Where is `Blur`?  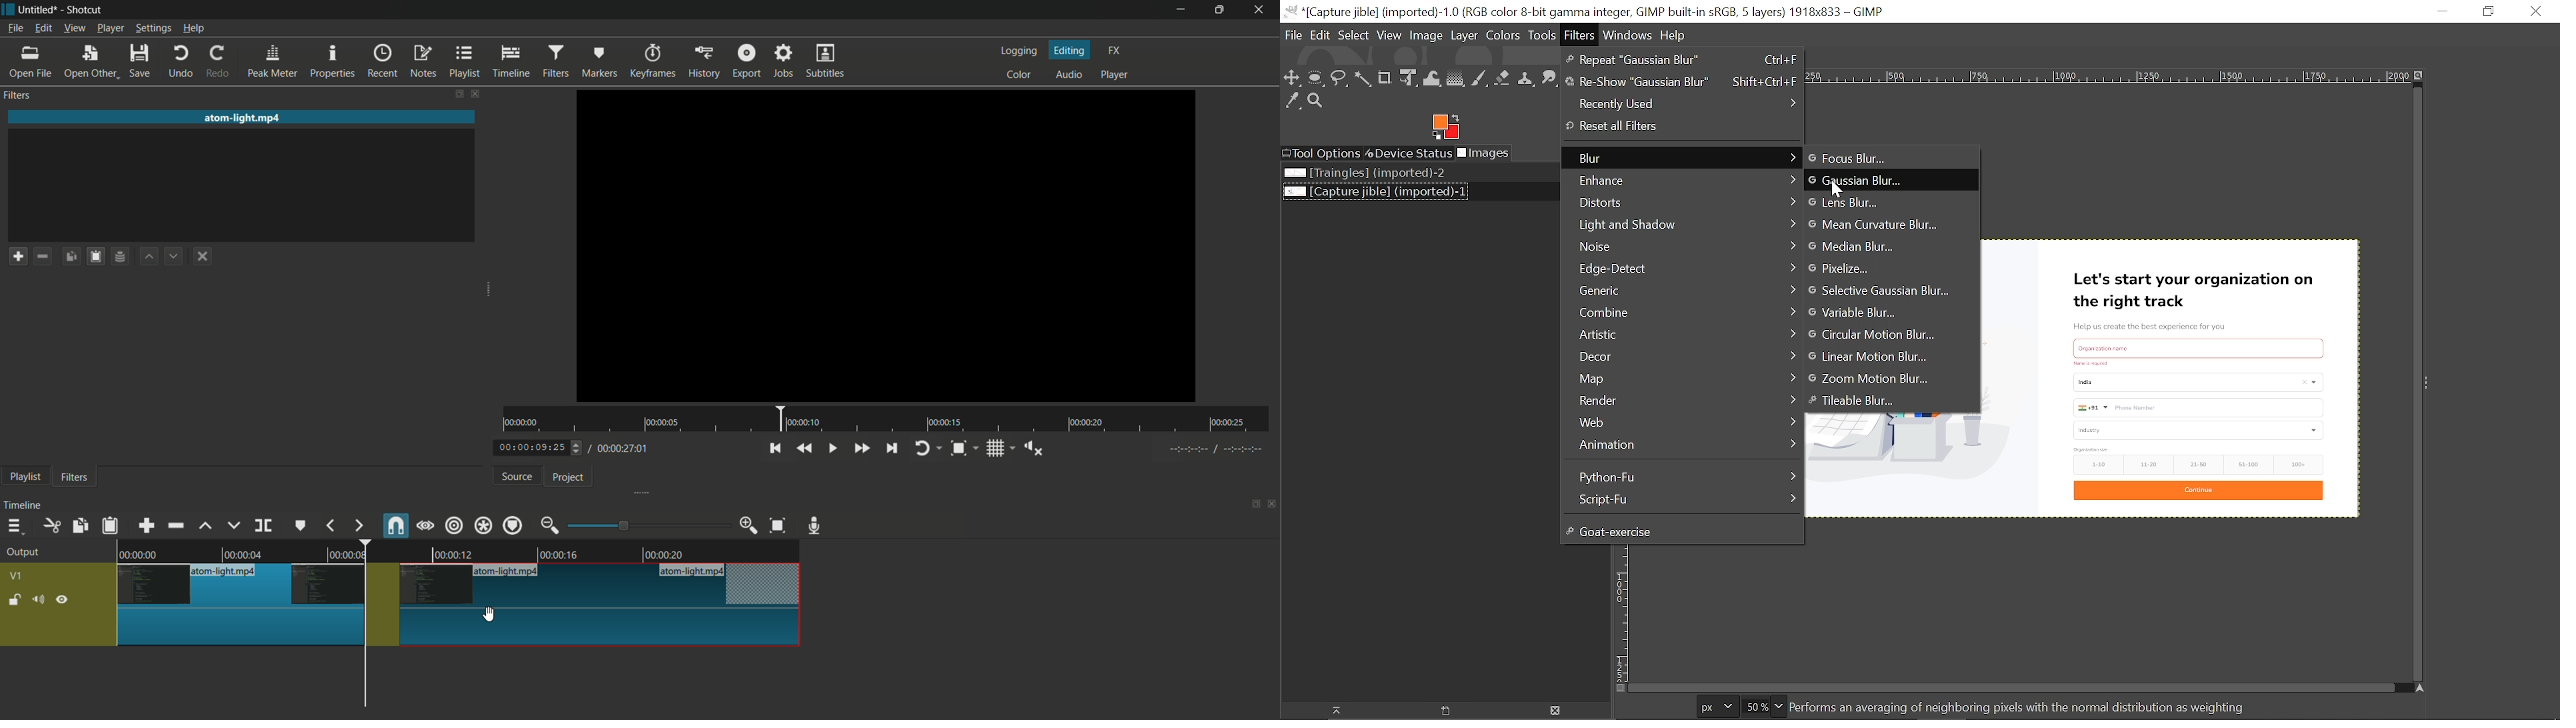 Blur is located at coordinates (1681, 158).